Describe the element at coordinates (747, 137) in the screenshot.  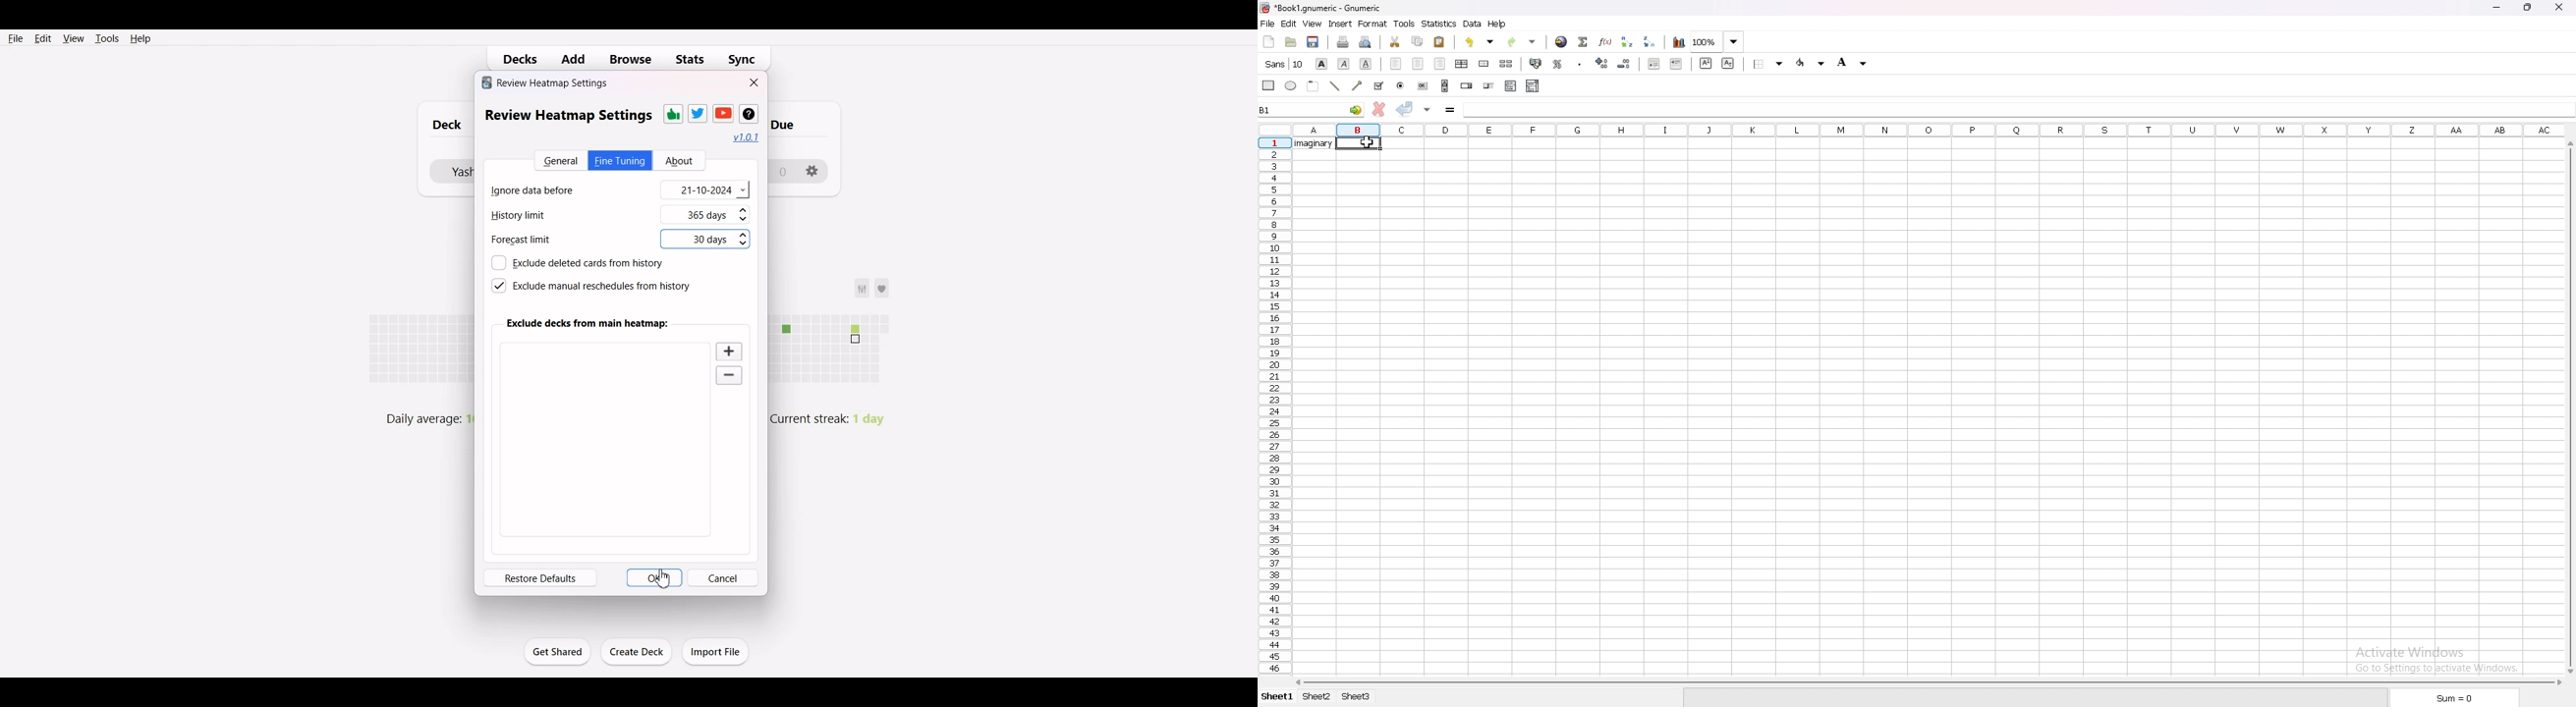
I see `Hyperlink` at that location.